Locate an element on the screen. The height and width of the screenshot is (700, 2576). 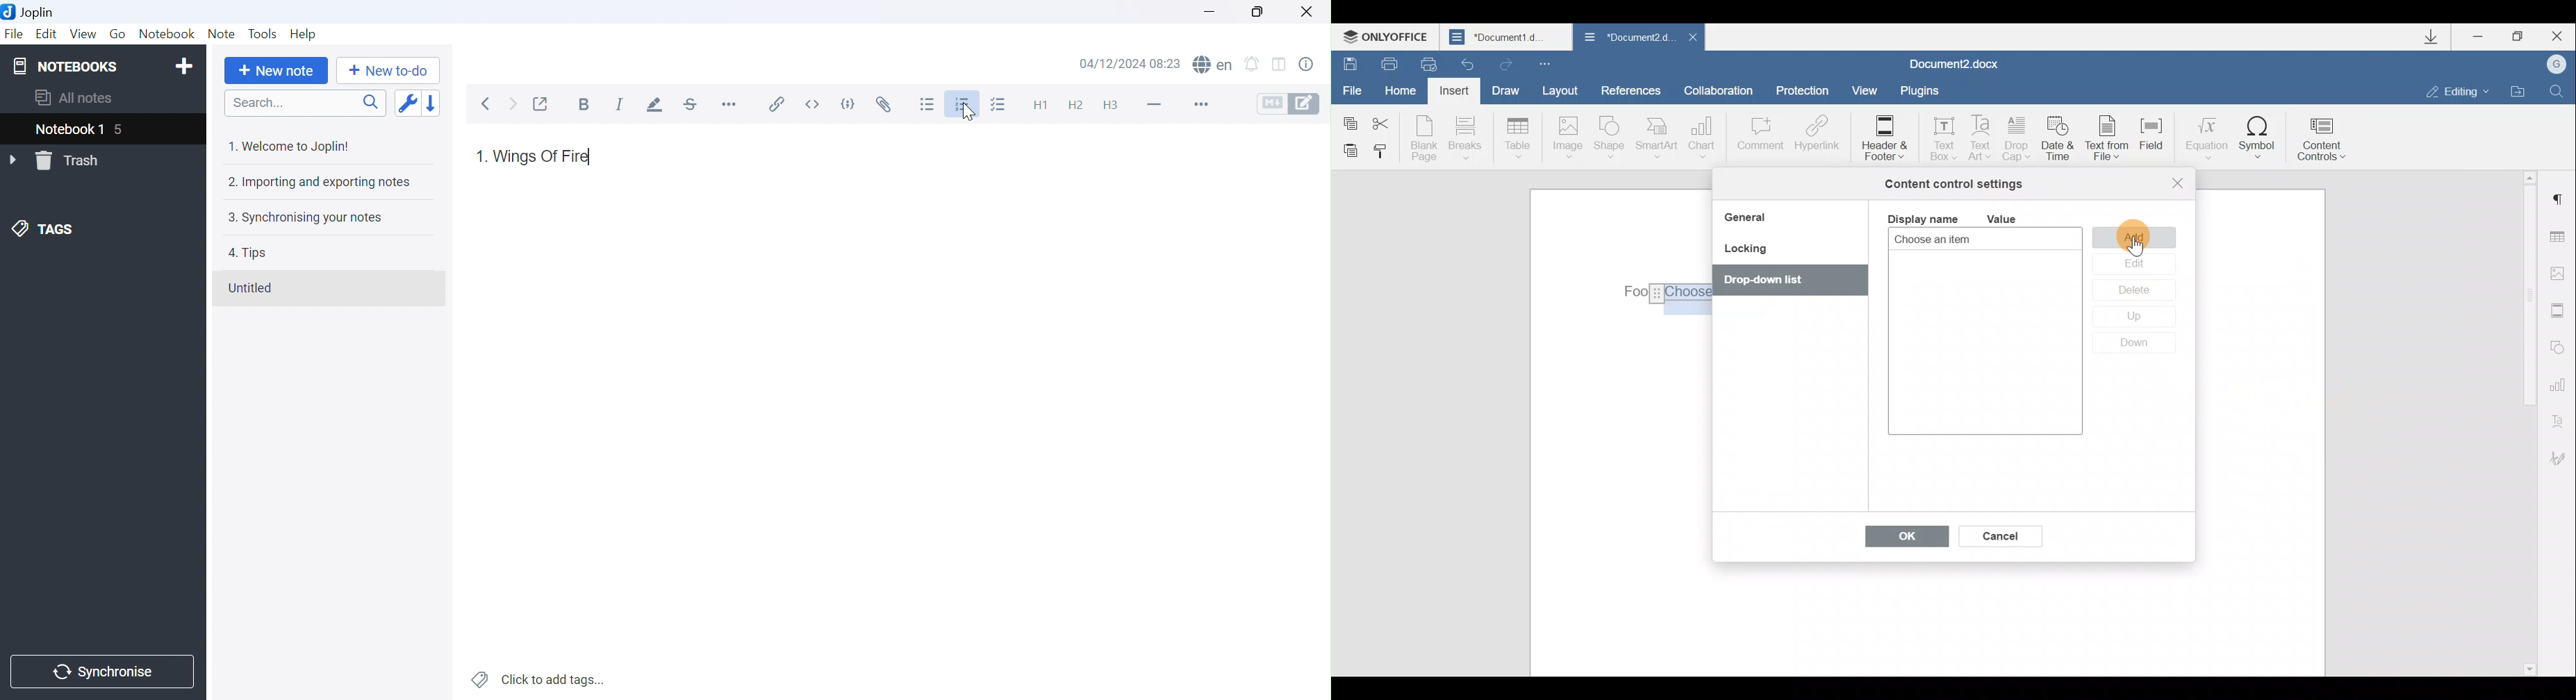
Back is located at coordinates (490, 104).